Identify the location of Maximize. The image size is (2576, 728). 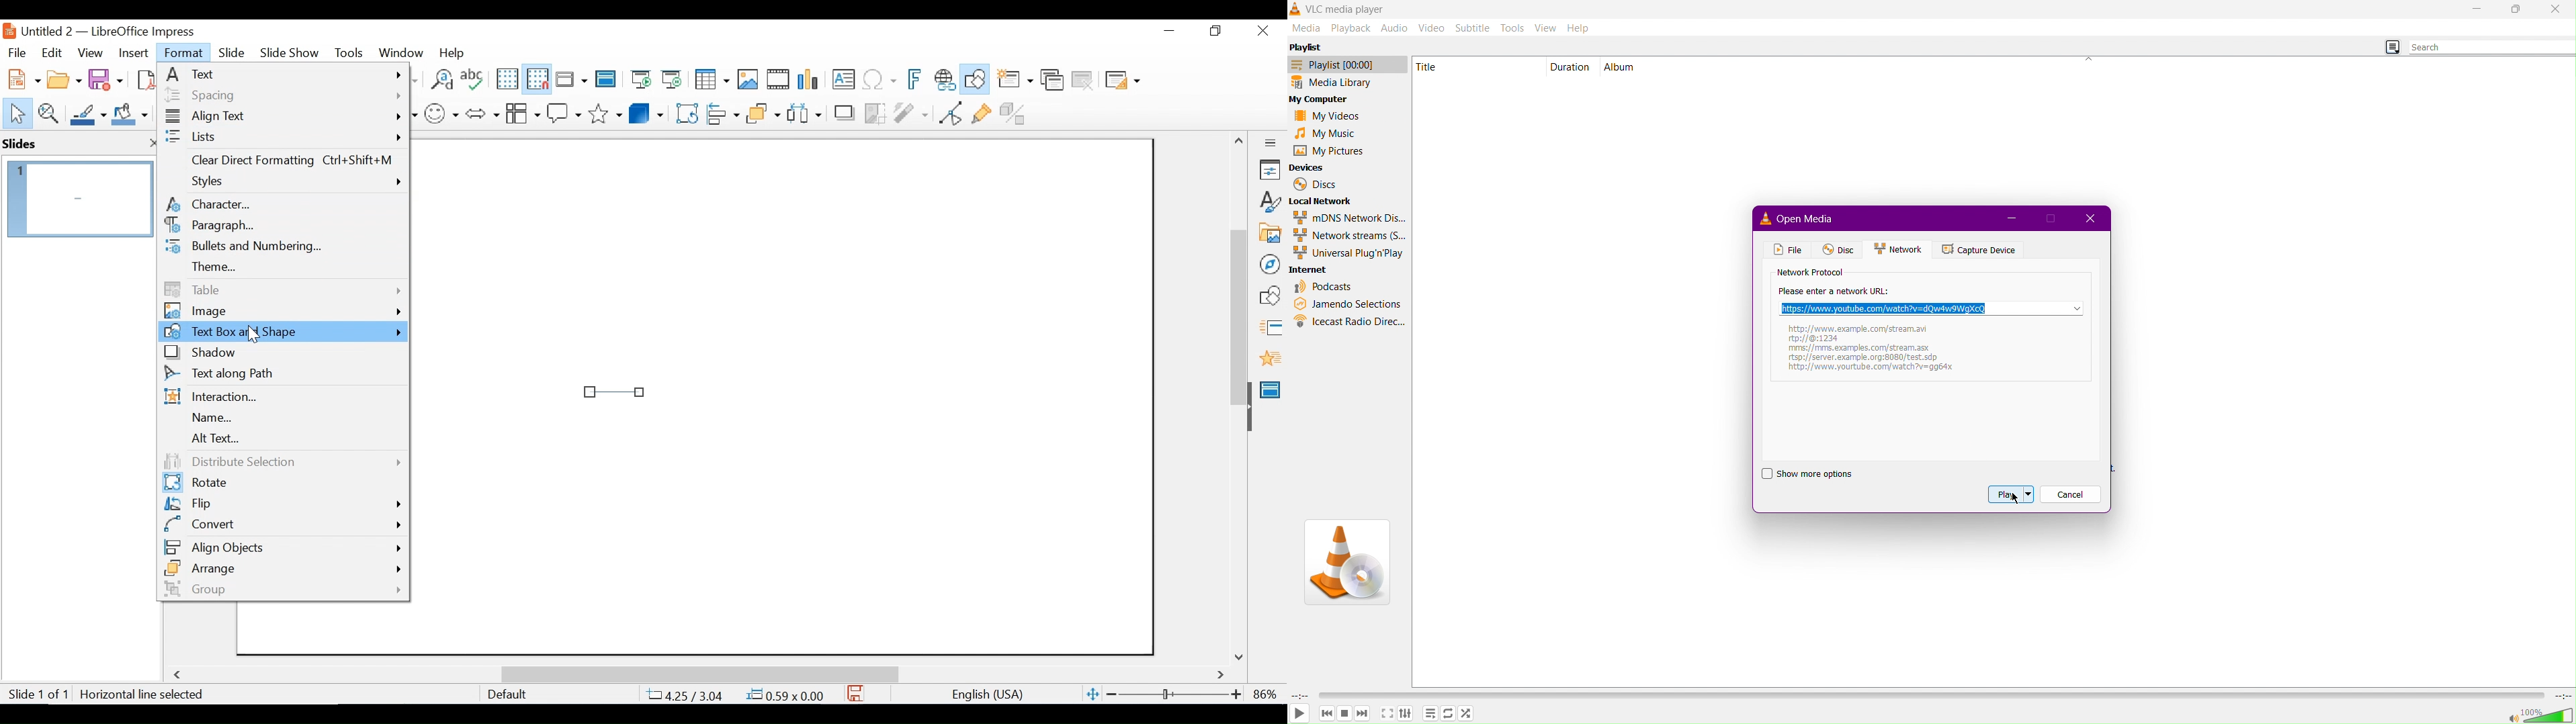
(2053, 217).